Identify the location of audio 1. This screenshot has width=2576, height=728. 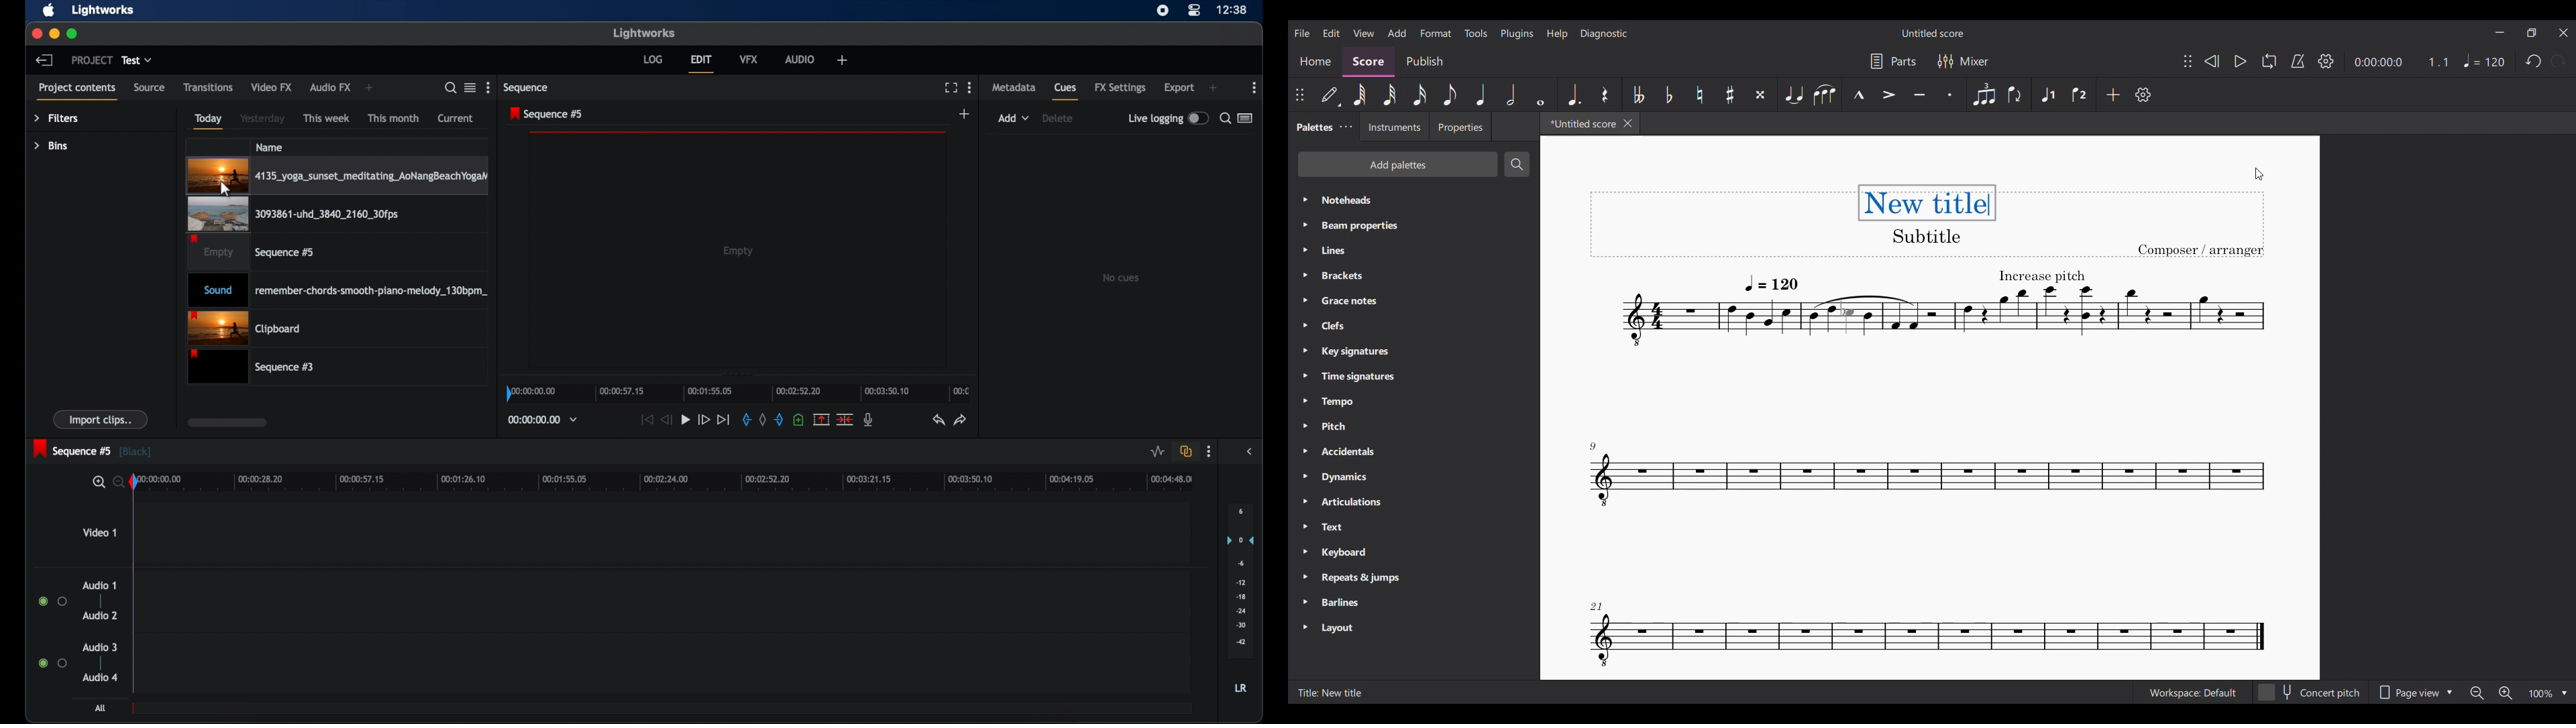
(98, 586).